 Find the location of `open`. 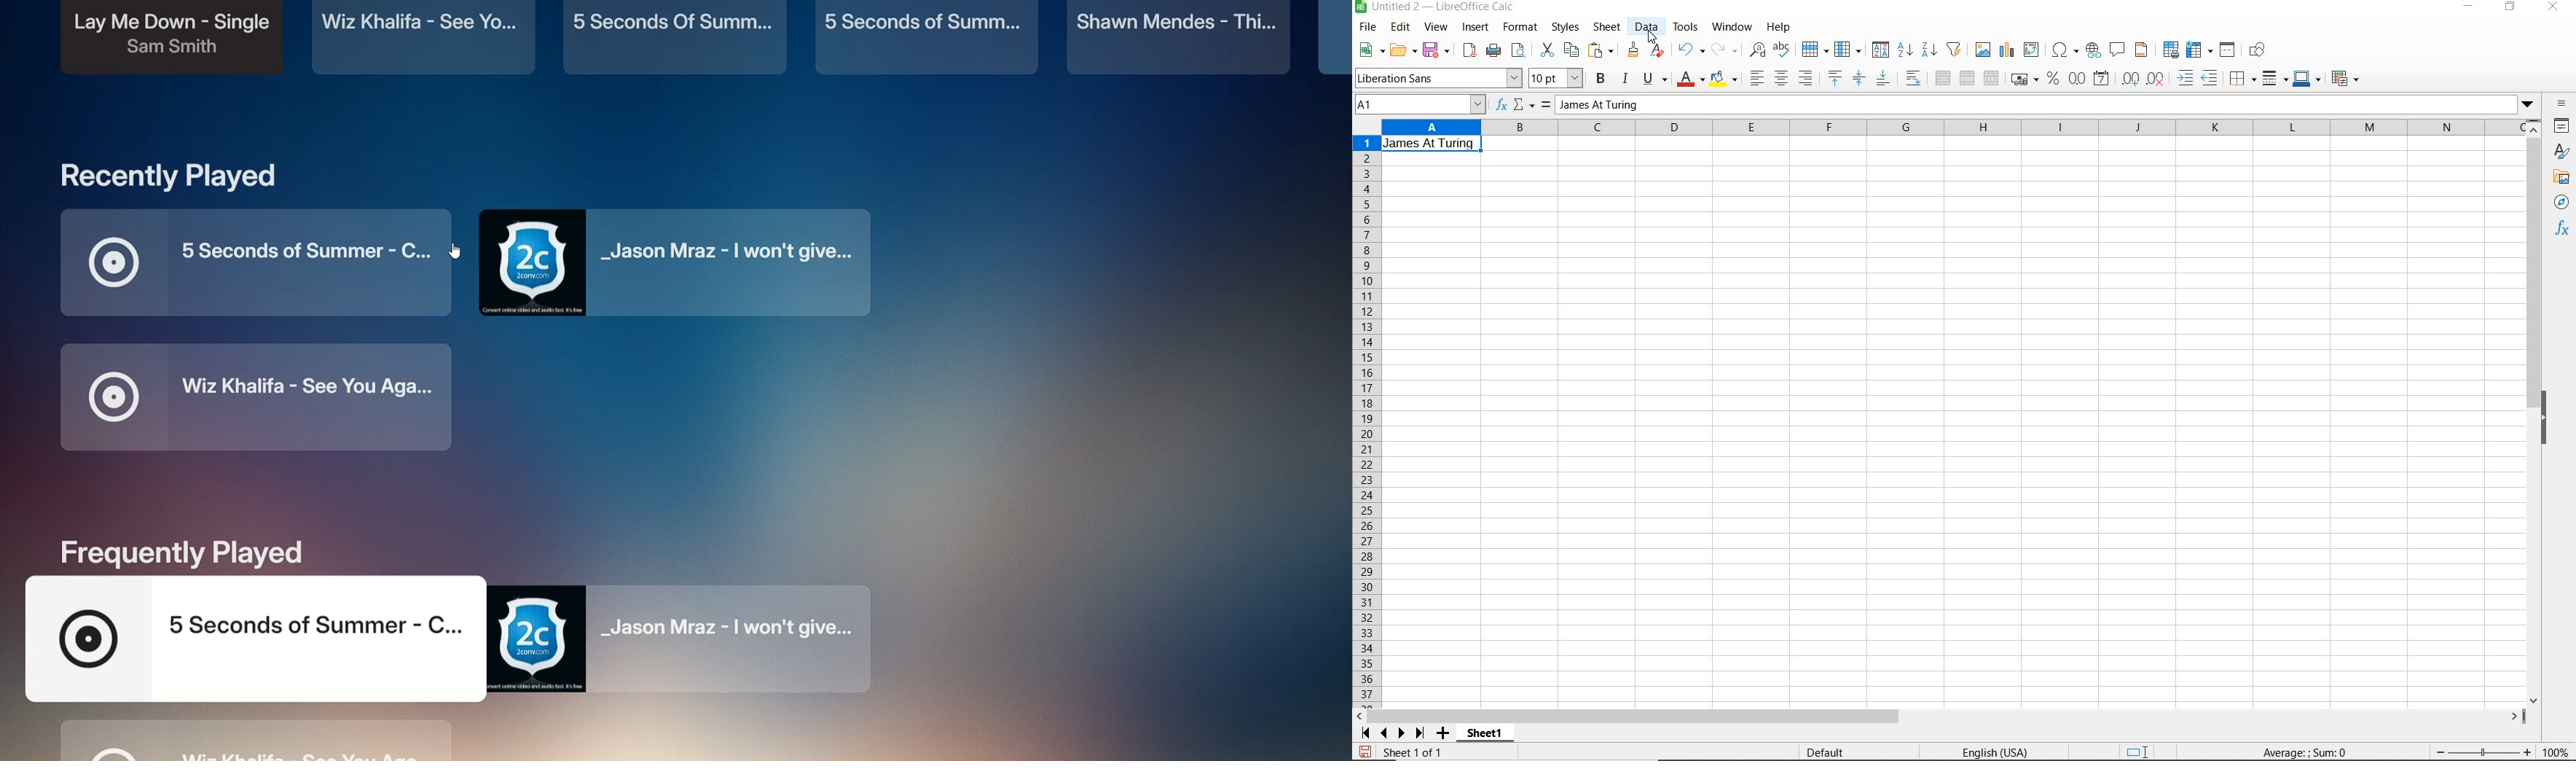

open is located at coordinates (1403, 50).